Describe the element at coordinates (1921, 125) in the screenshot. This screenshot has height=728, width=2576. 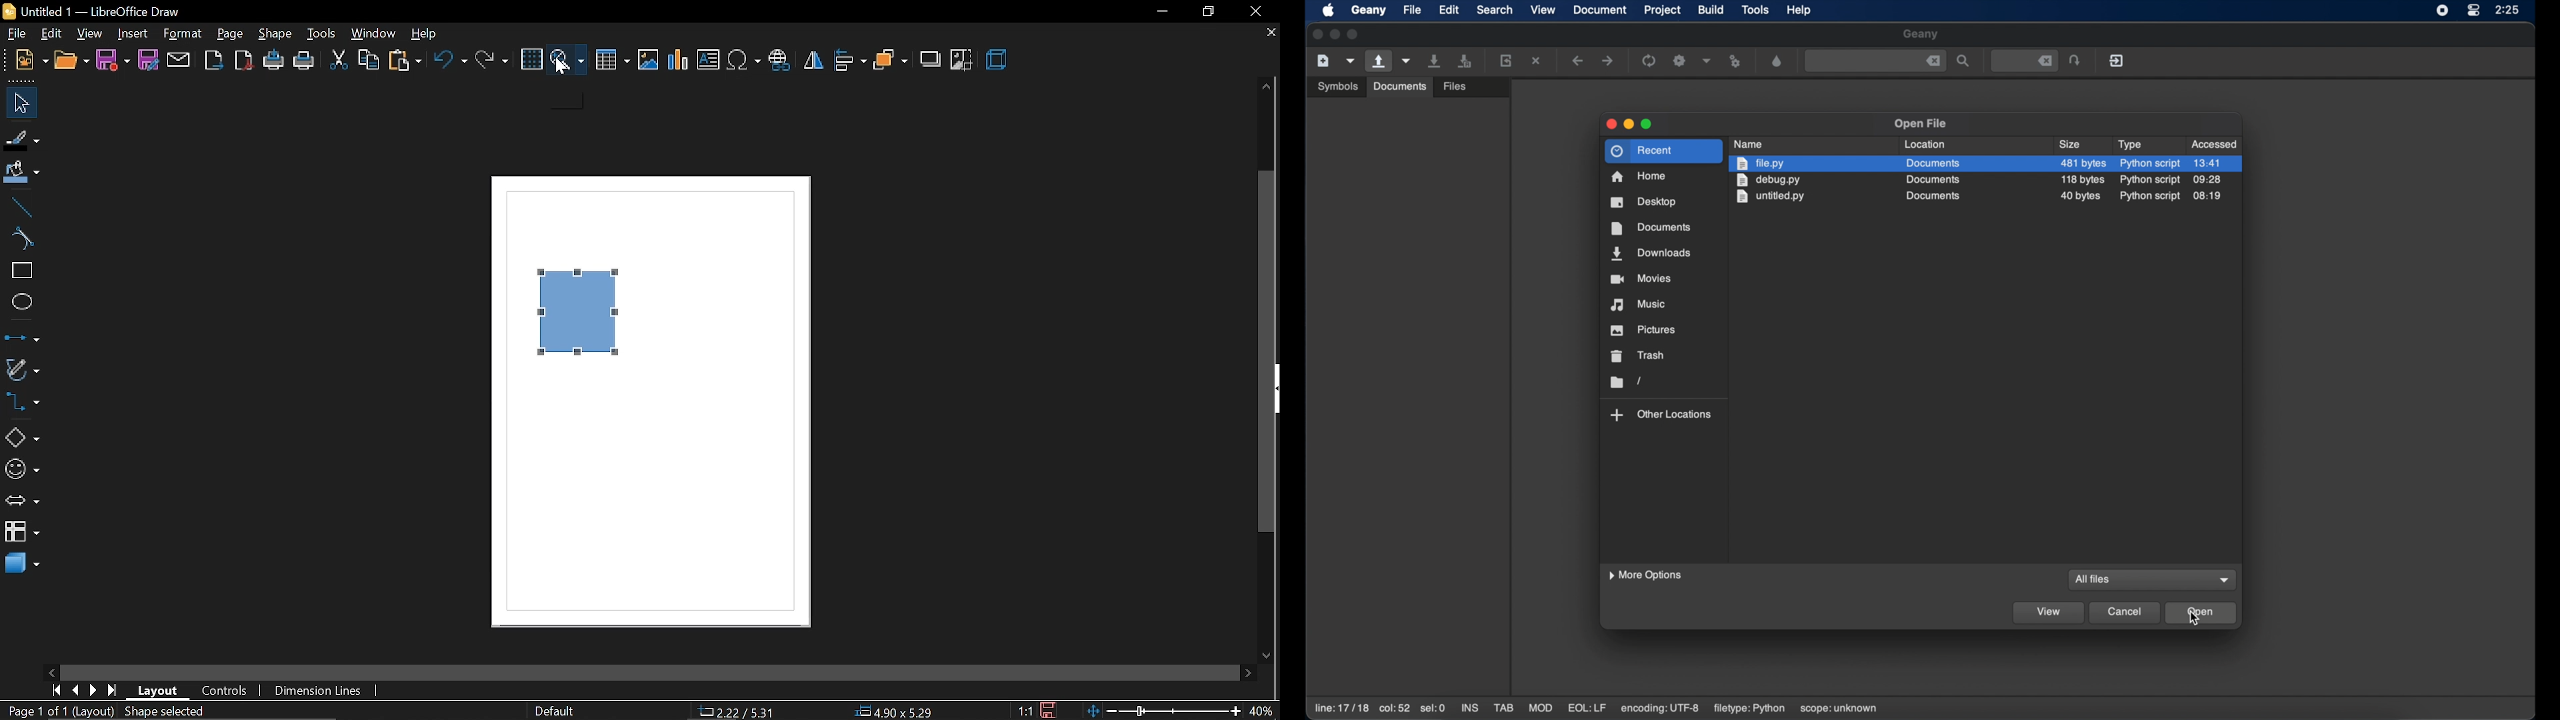
I see `open file` at that location.